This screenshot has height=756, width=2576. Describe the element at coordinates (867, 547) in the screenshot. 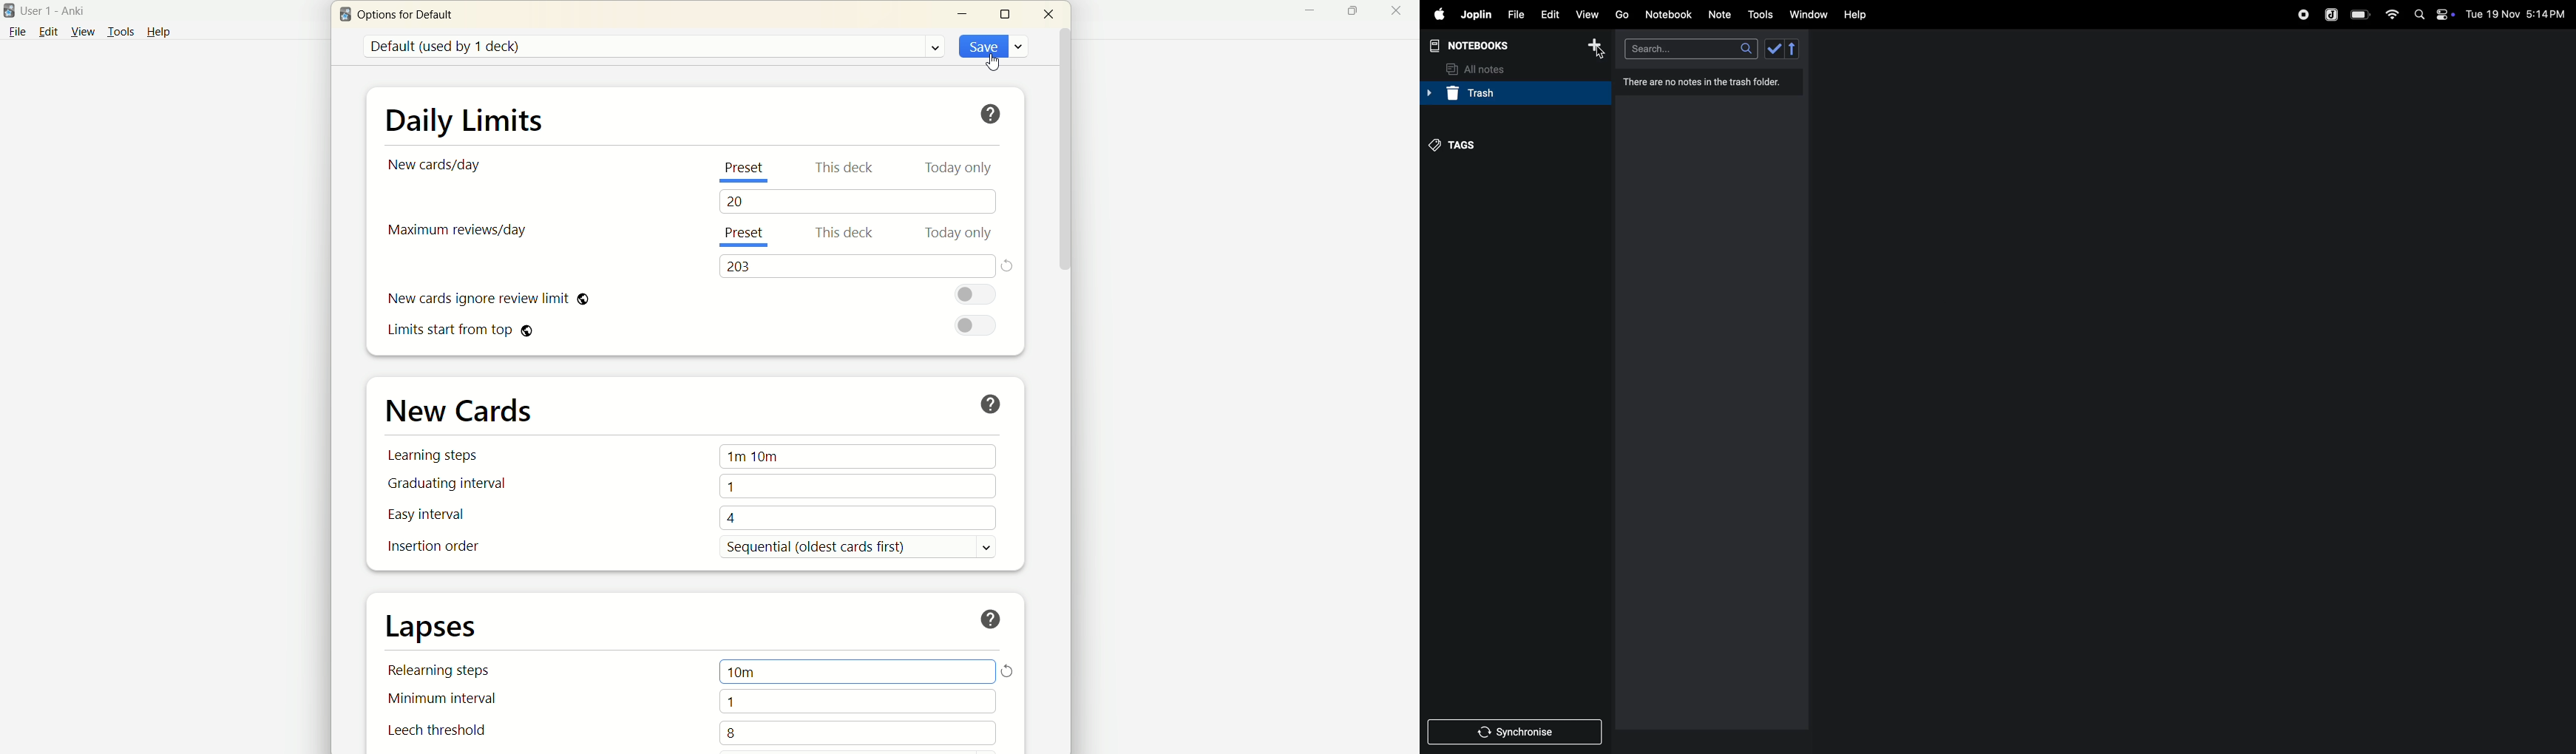

I see `sequential` at that location.